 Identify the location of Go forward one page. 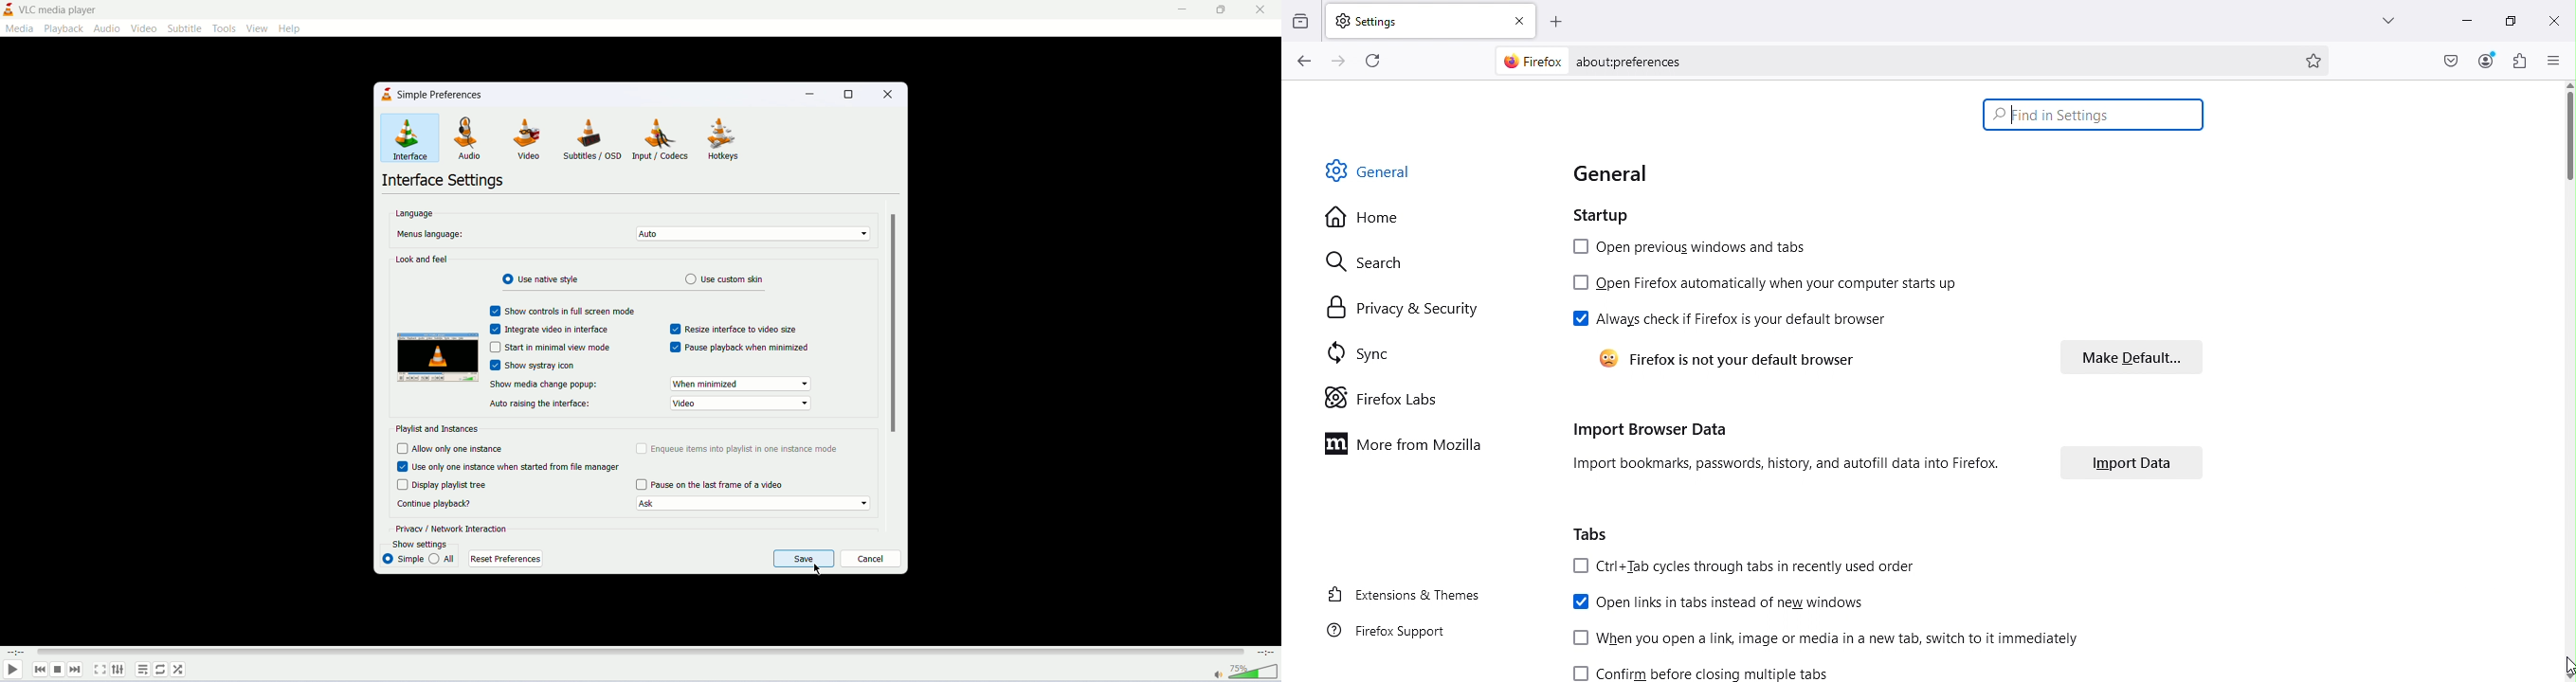
(1341, 60).